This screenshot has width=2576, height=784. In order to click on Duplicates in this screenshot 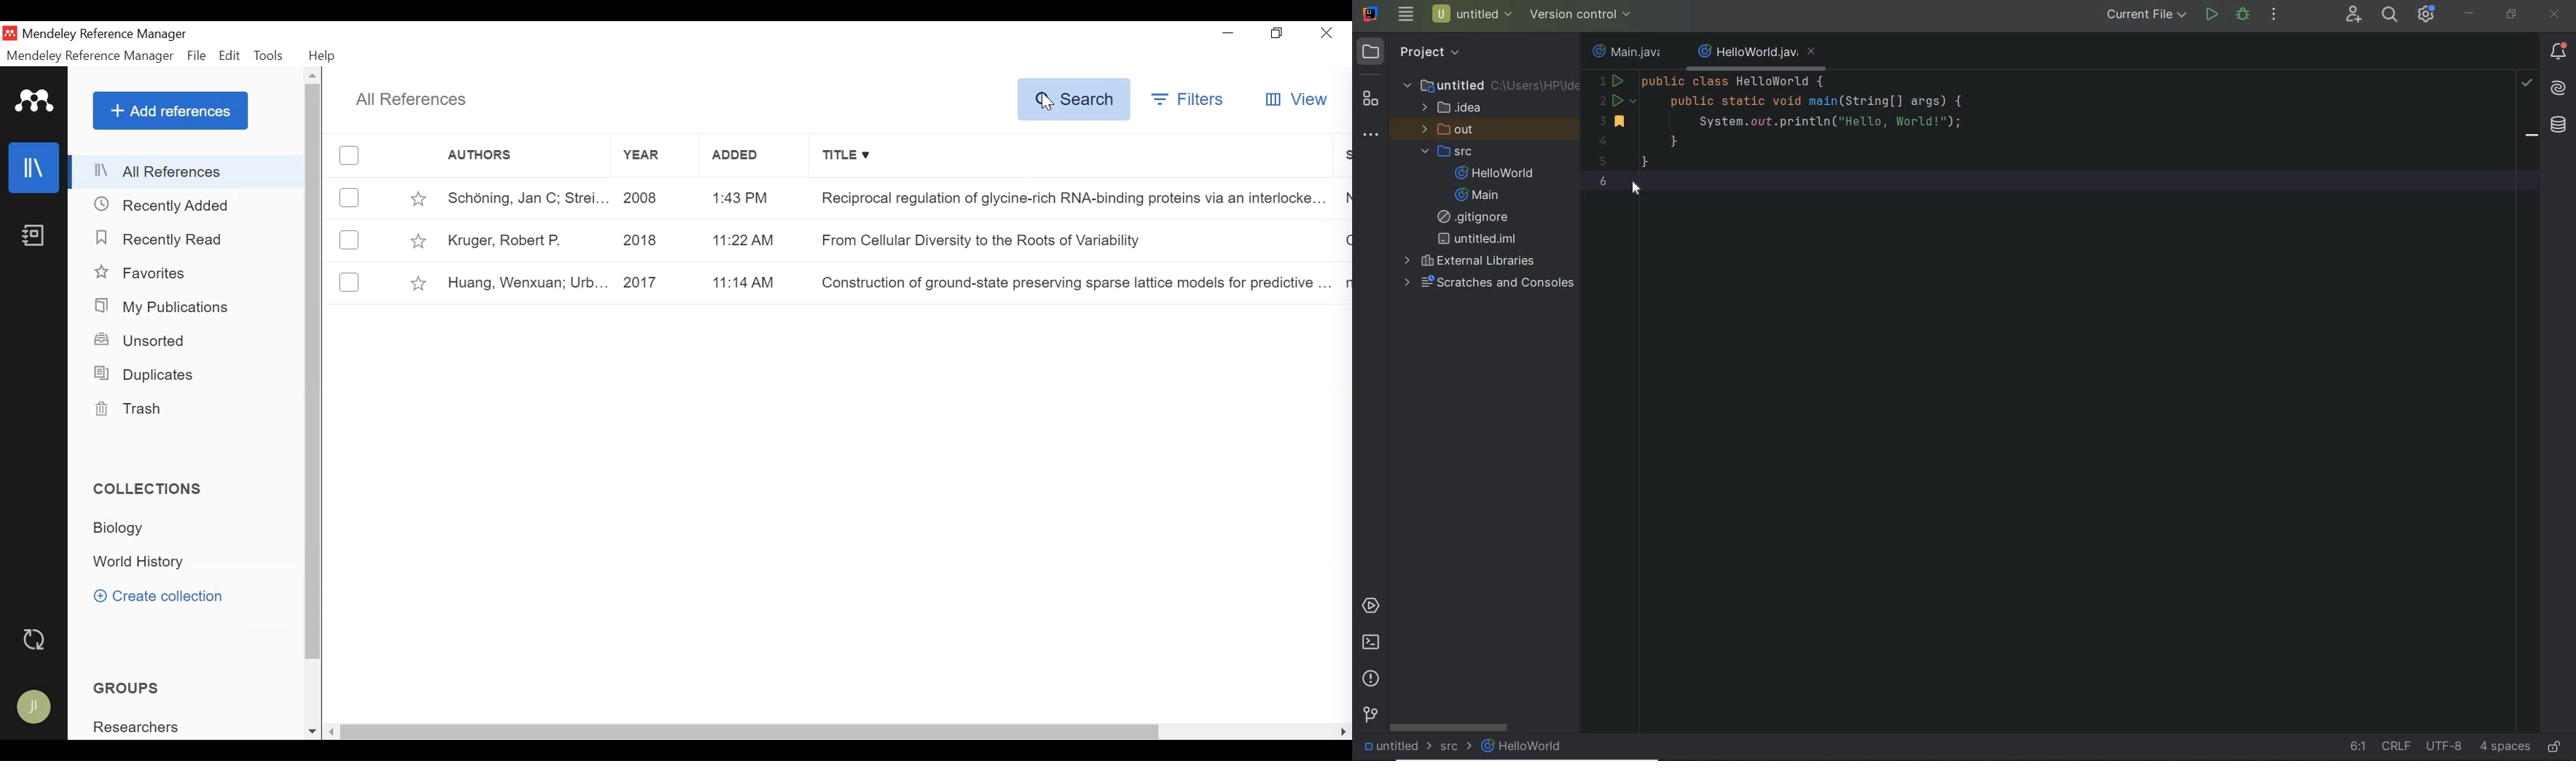, I will do `click(150, 375)`.